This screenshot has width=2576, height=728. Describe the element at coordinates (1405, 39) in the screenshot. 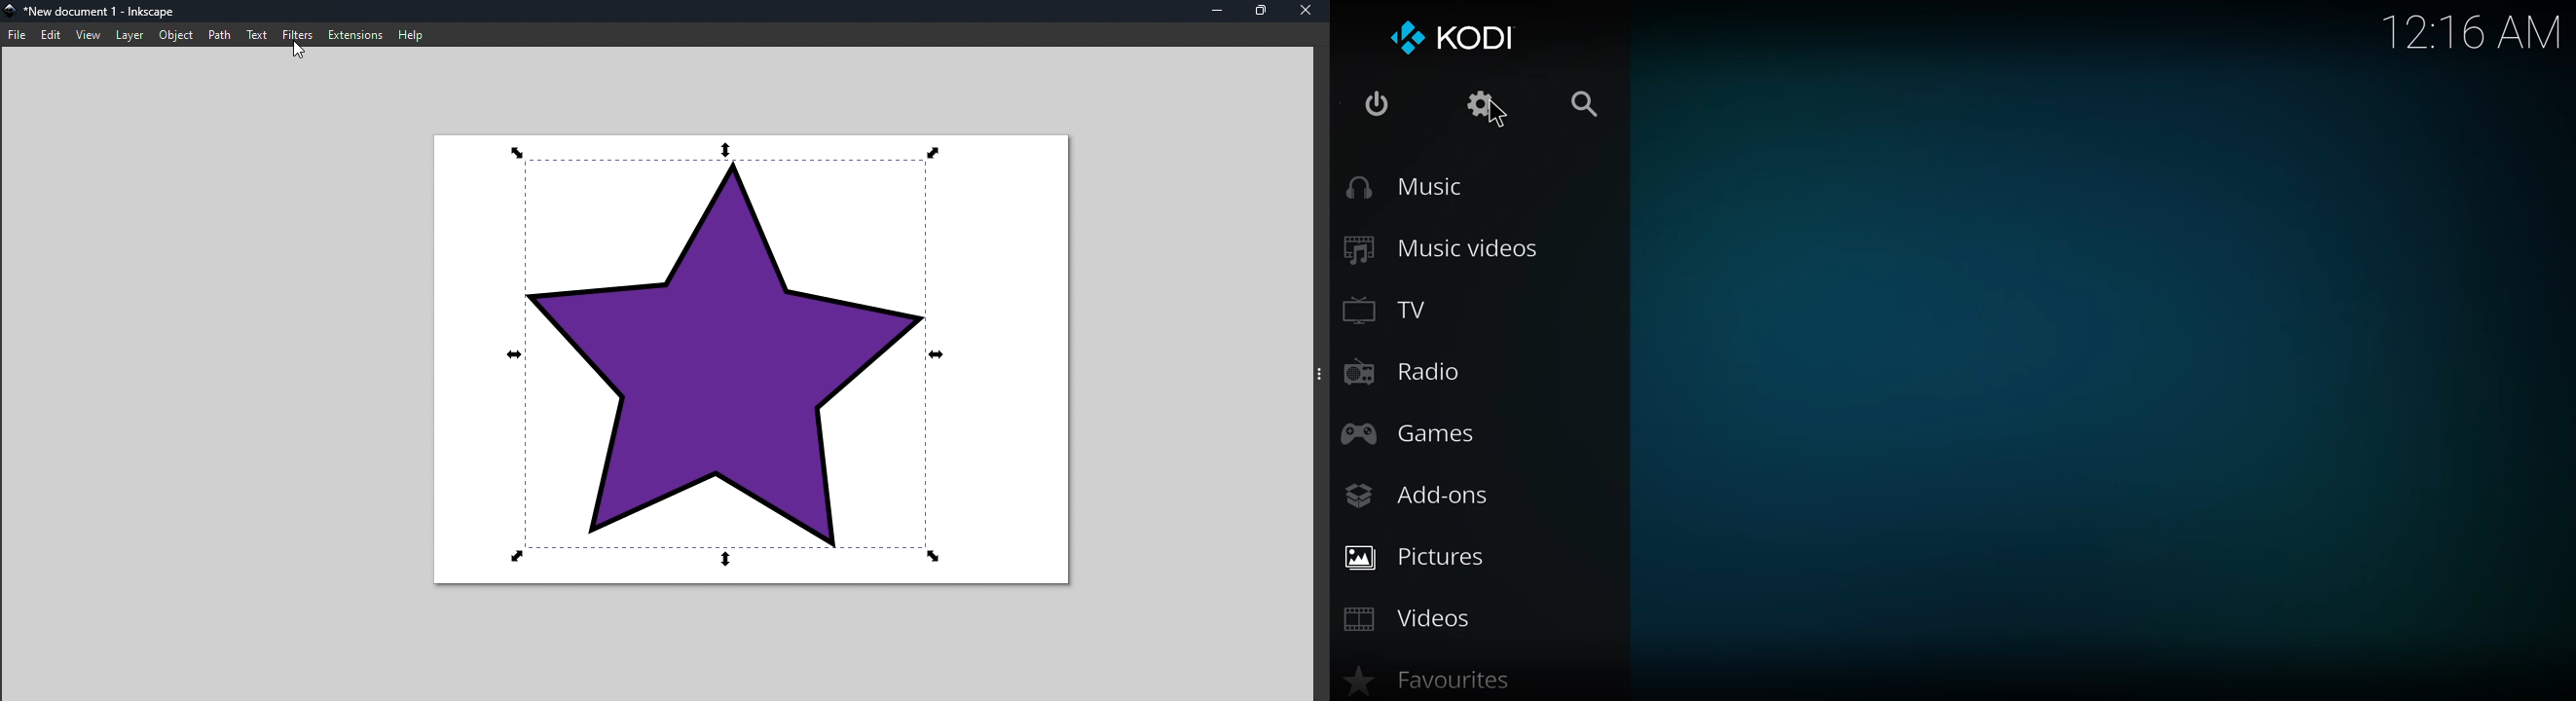

I see `kodi logo` at that location.